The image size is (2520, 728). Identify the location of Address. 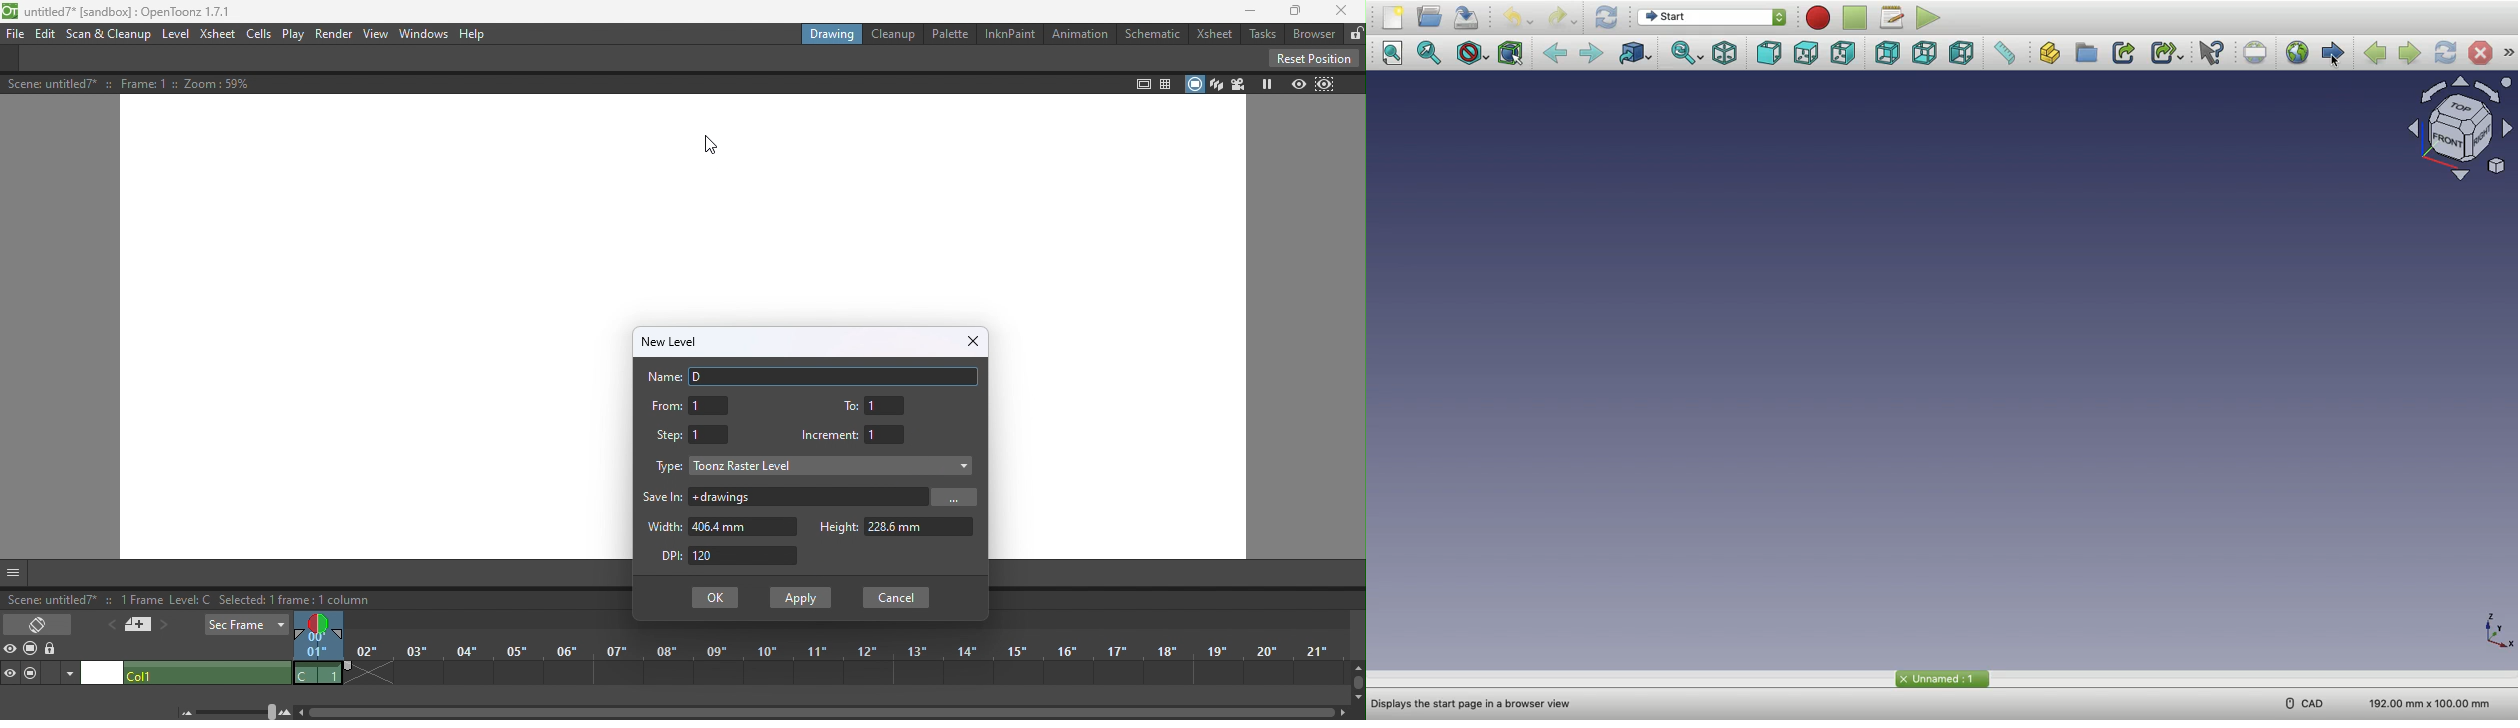
(1477, 704).